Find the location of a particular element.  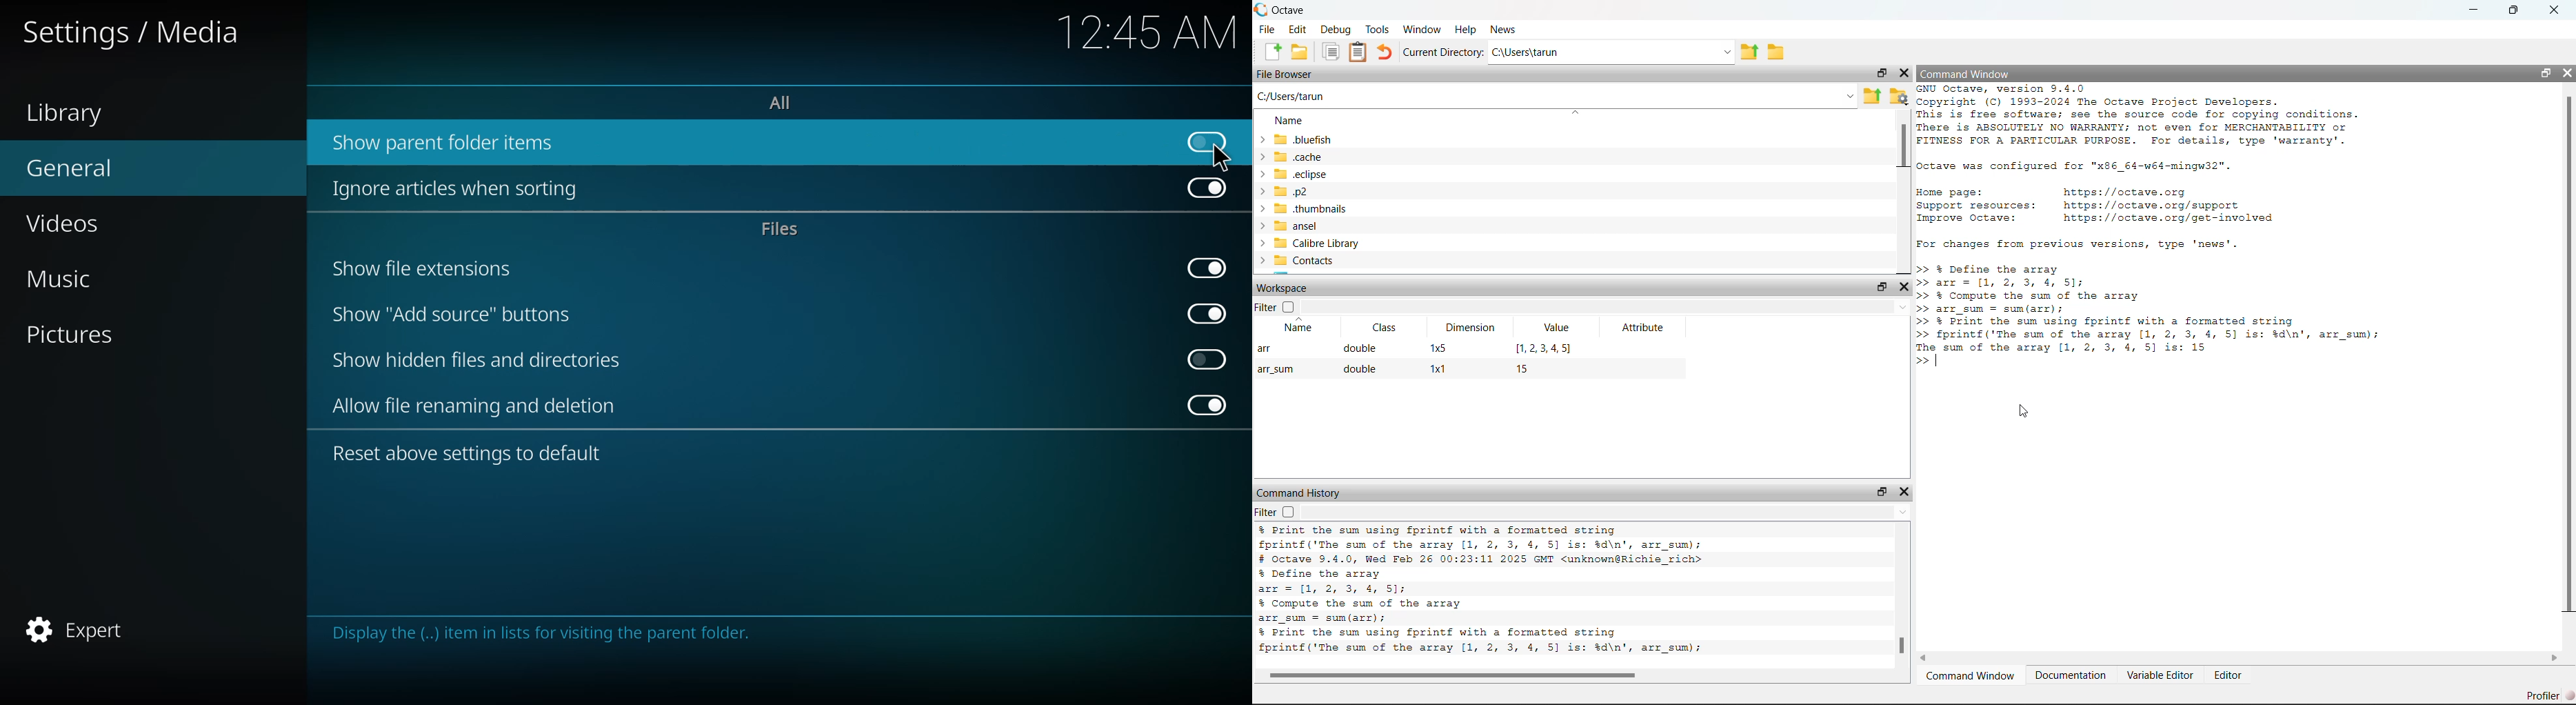

pictures is located at coordinates (80, 333).